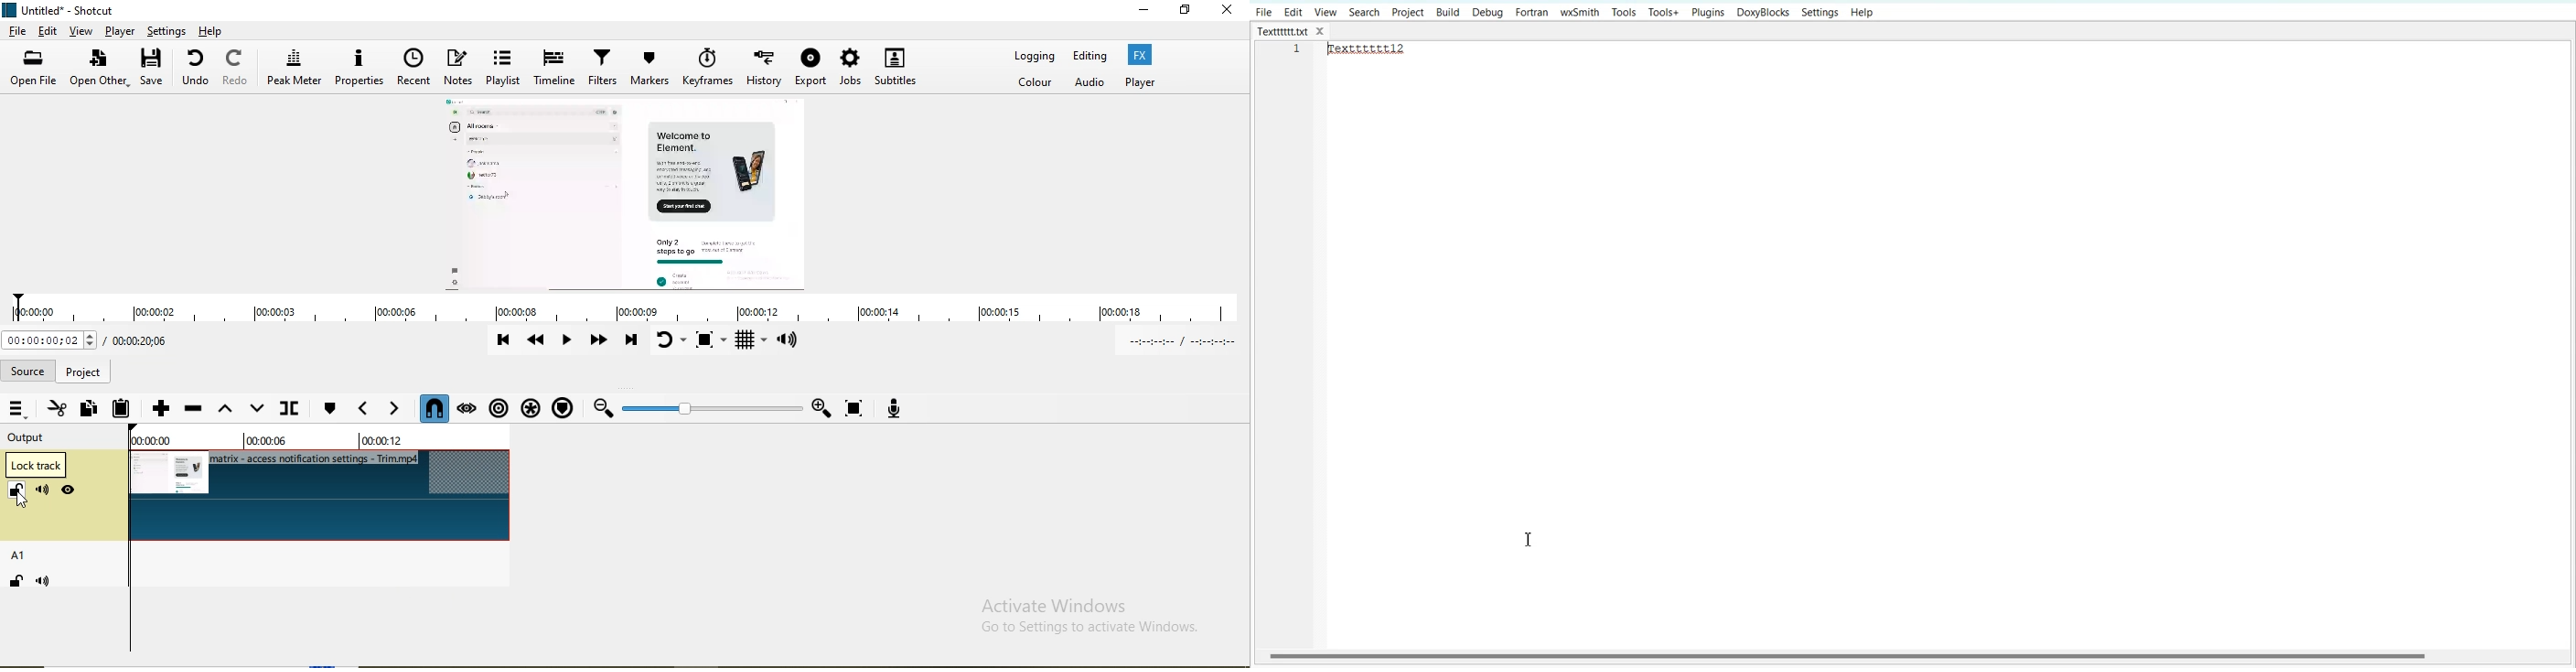 The image size is (2576, 672). I want to click on project, so click(86, 371).